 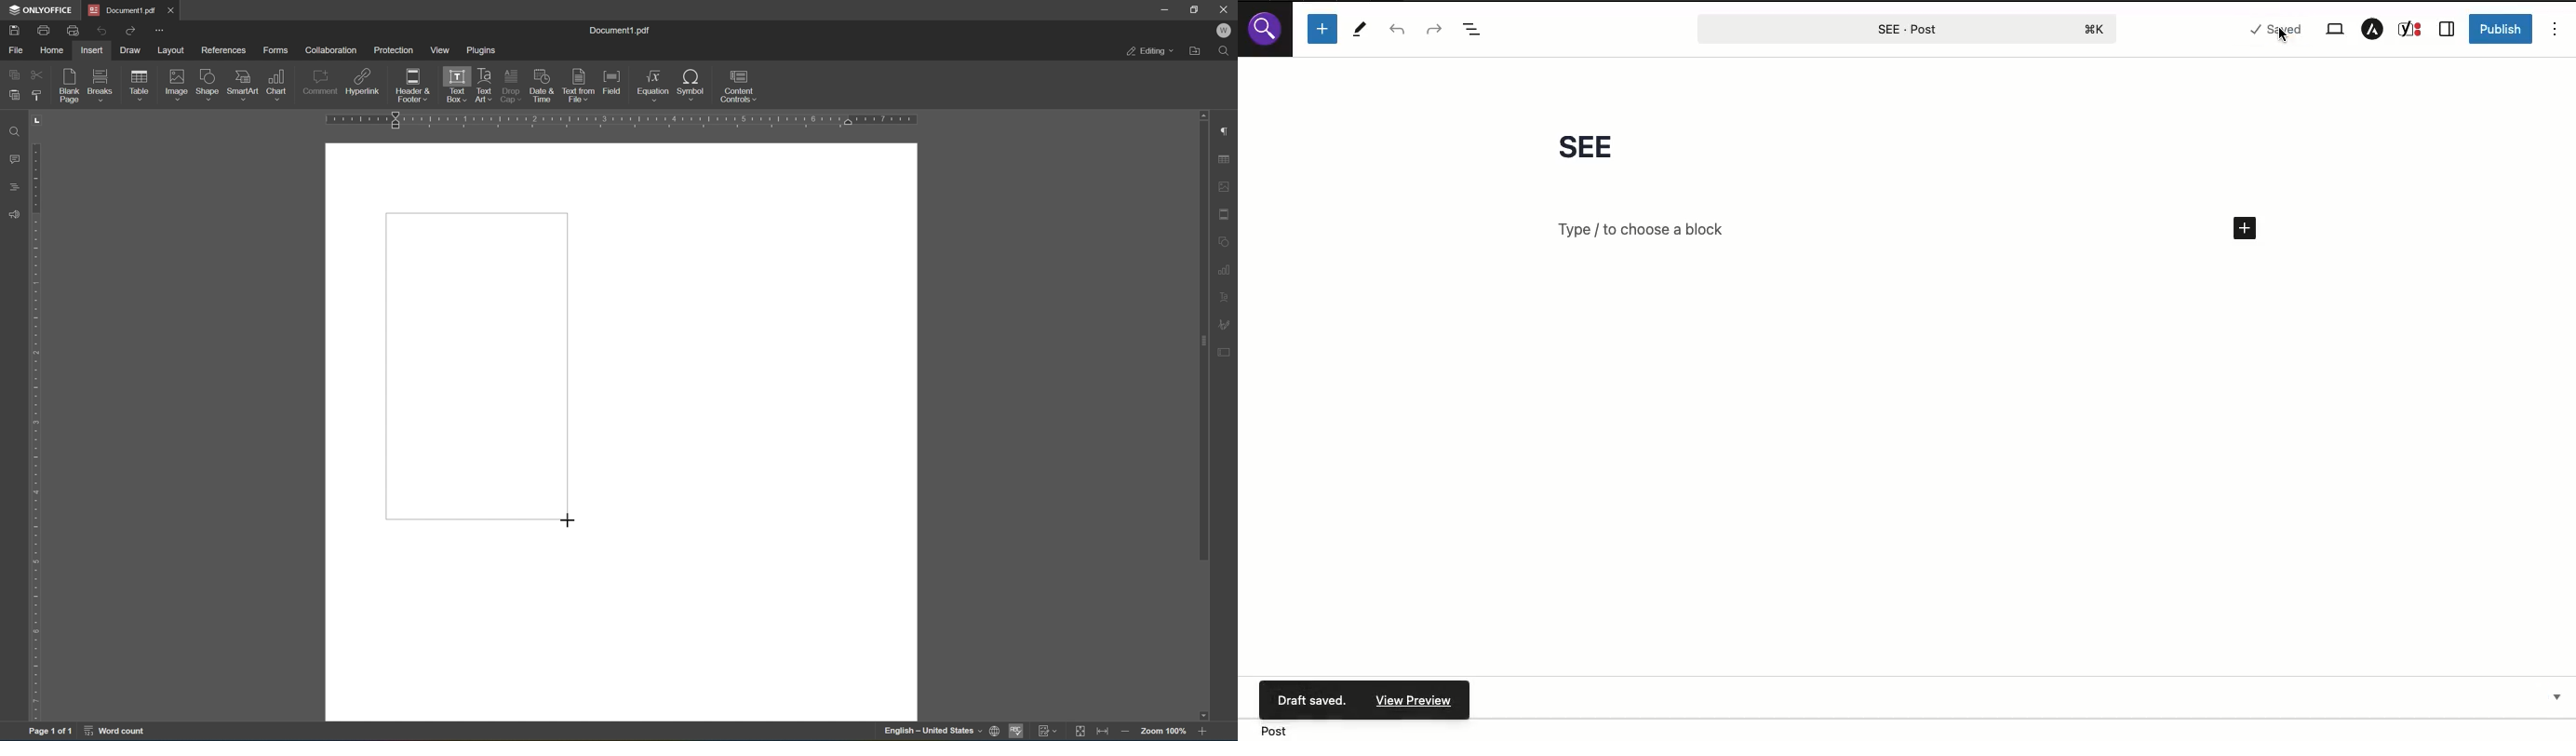 What do you see at coordinates (2265, 33) in the screenshot?
I see `Saved` at bounding box center [2265, 33].